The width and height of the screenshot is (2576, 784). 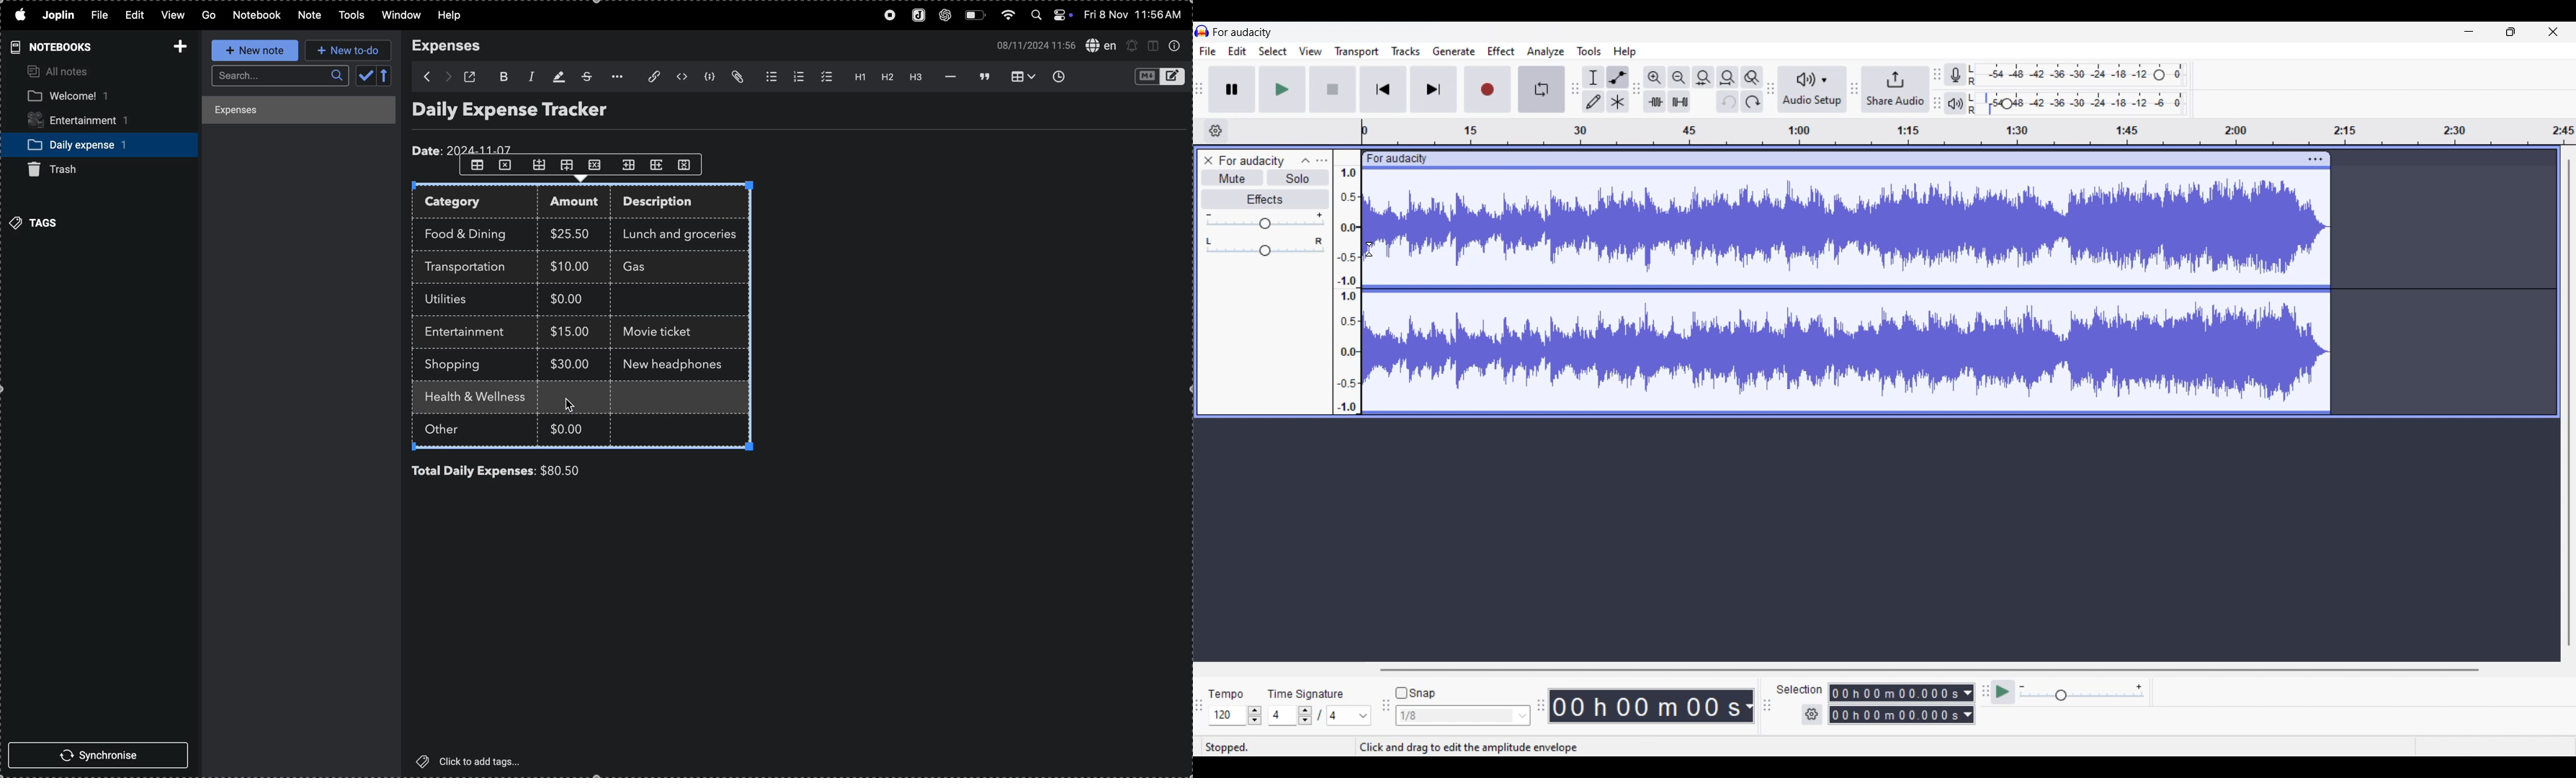 I want to click on Tracks, so click(x=1405, y=51).